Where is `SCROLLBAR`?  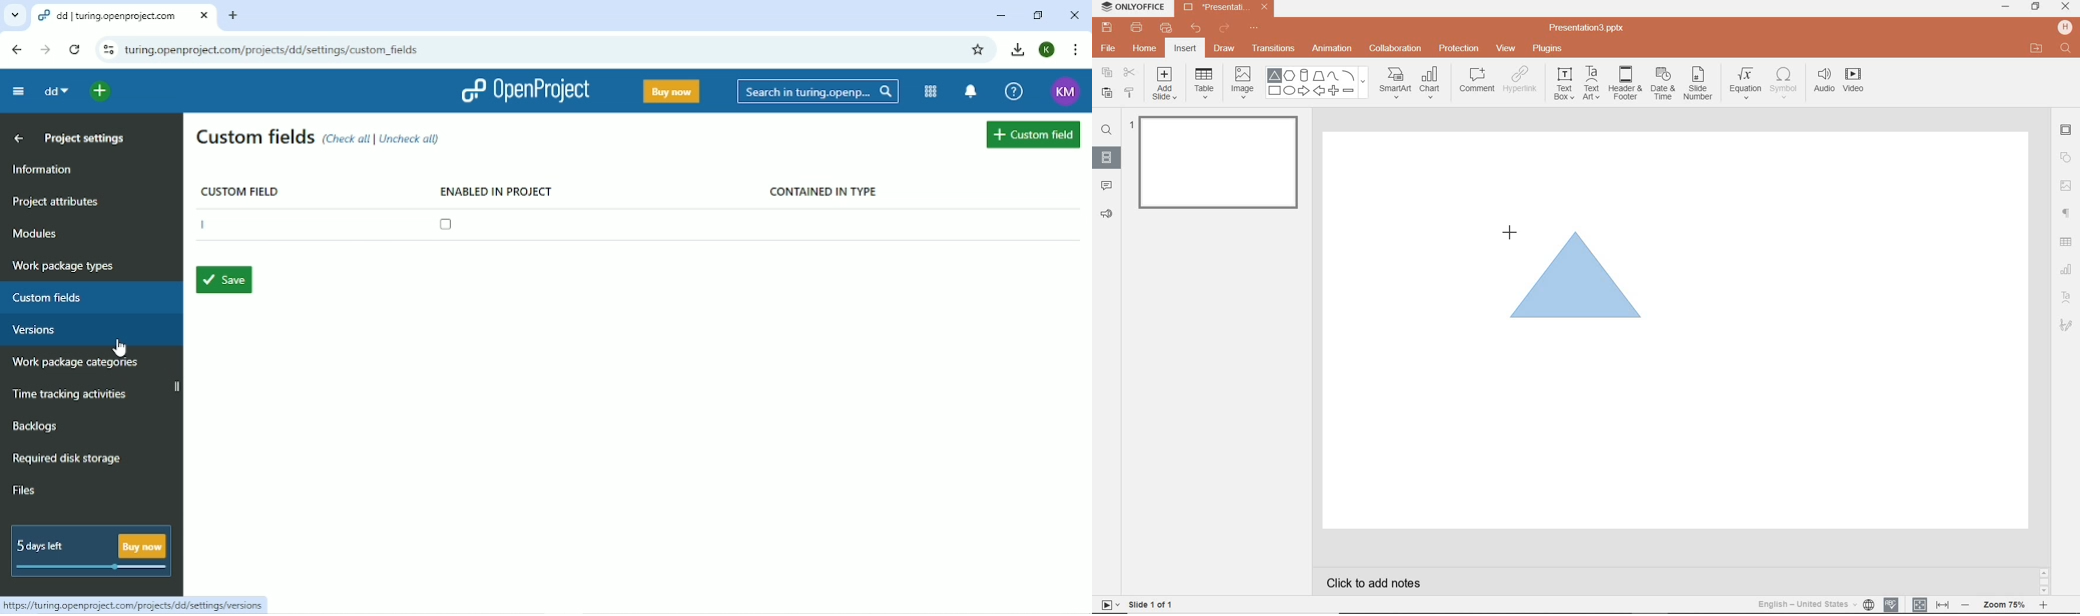
SCROLLBAR is located at coordinates (2044, 583).